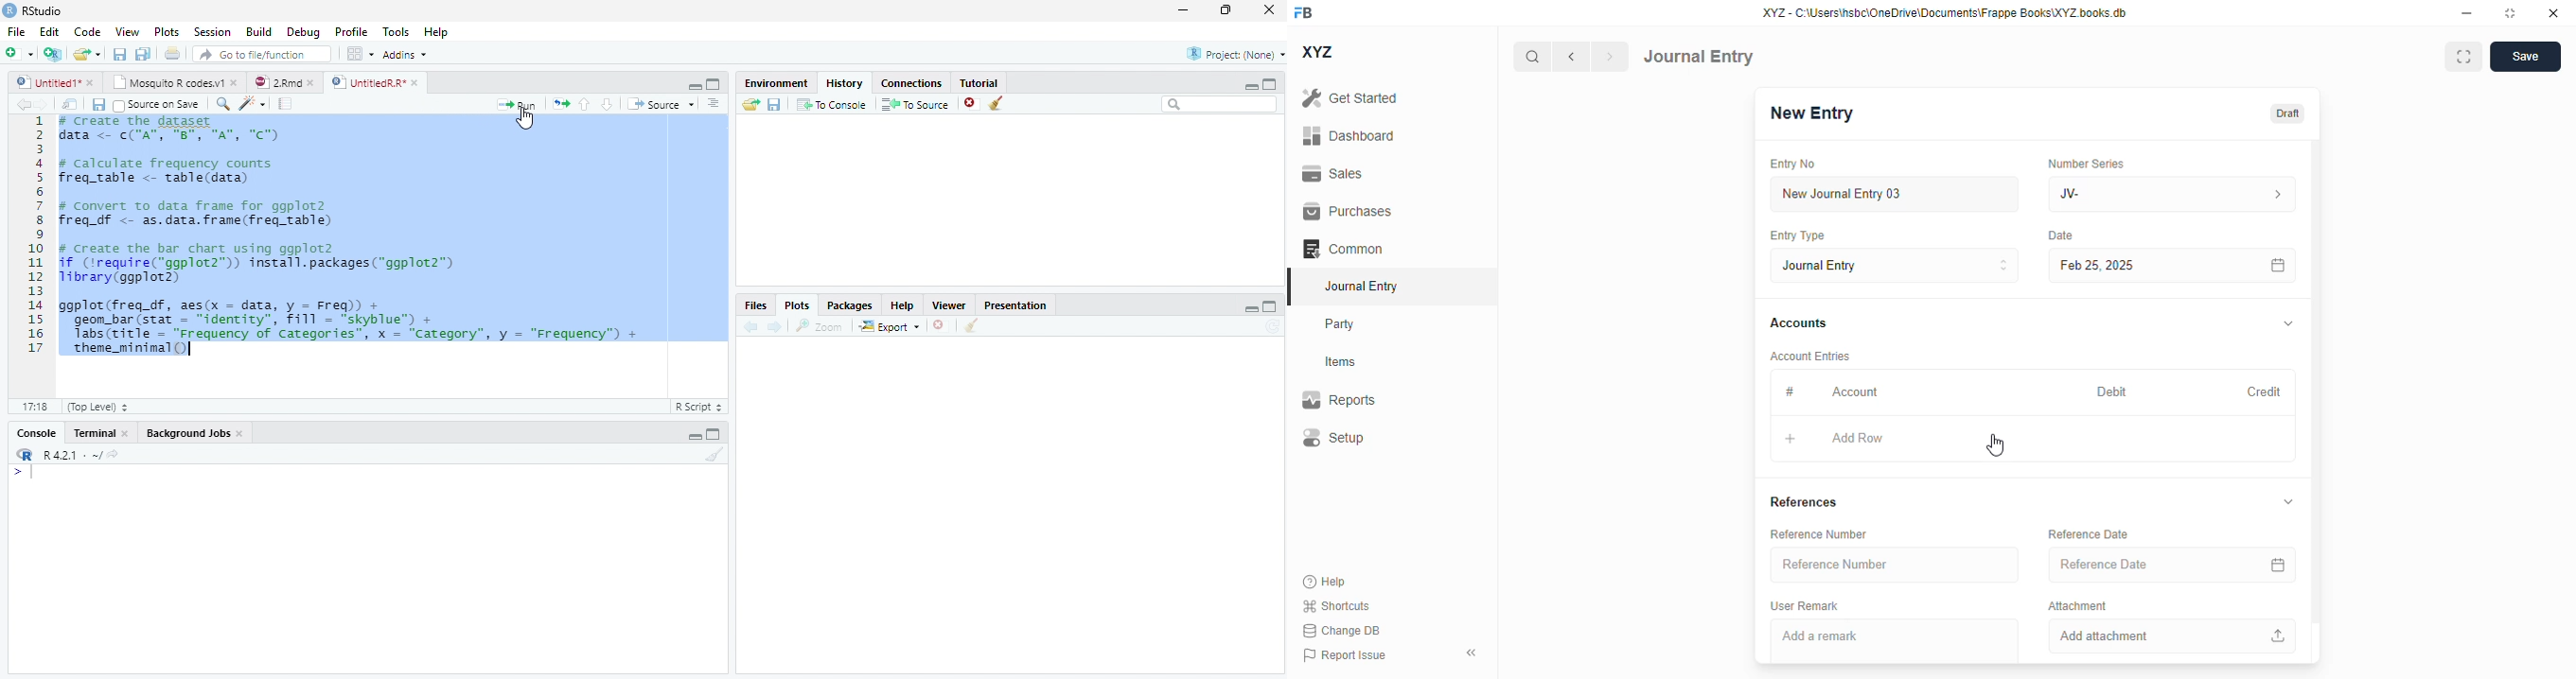 Image resolution: width=2576 pixels, height=700 pixels. What do you see at coordinates (13, 32) in the screenshot?
I see `File` at bounding box center [13, 32].